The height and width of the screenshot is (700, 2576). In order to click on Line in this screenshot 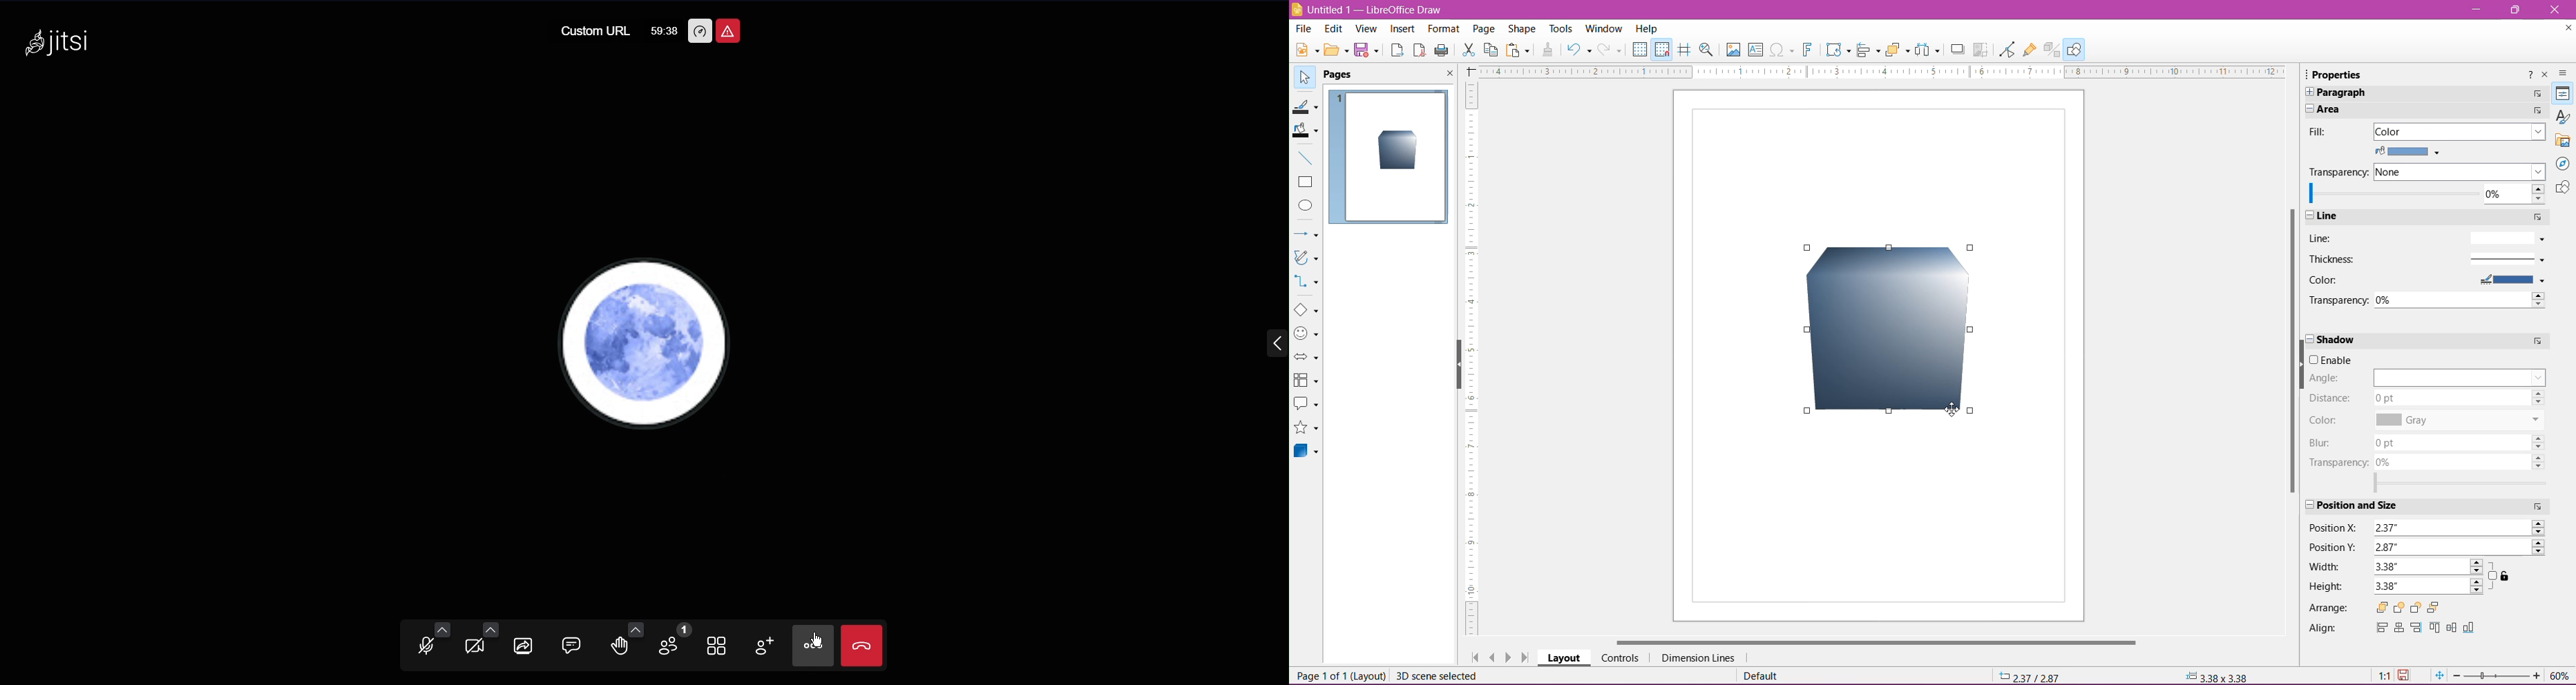, I will do `click(2414, 216)`.